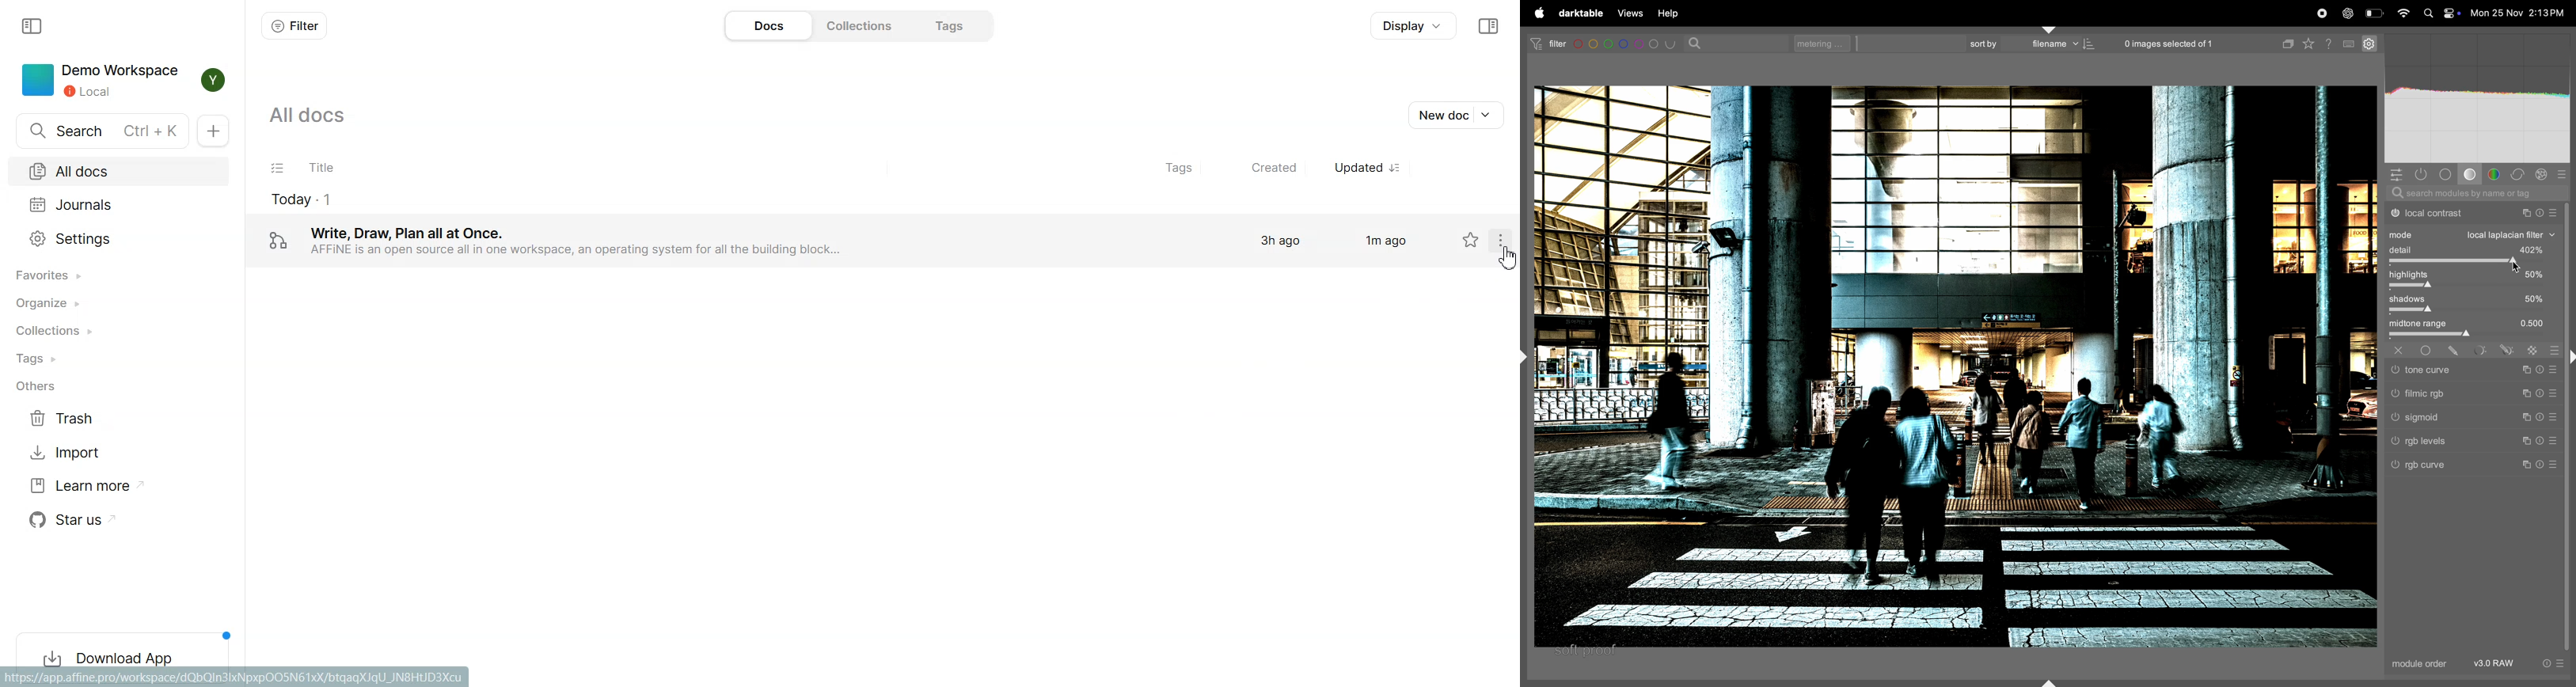  I want to click on mode, so click(2473, 235).